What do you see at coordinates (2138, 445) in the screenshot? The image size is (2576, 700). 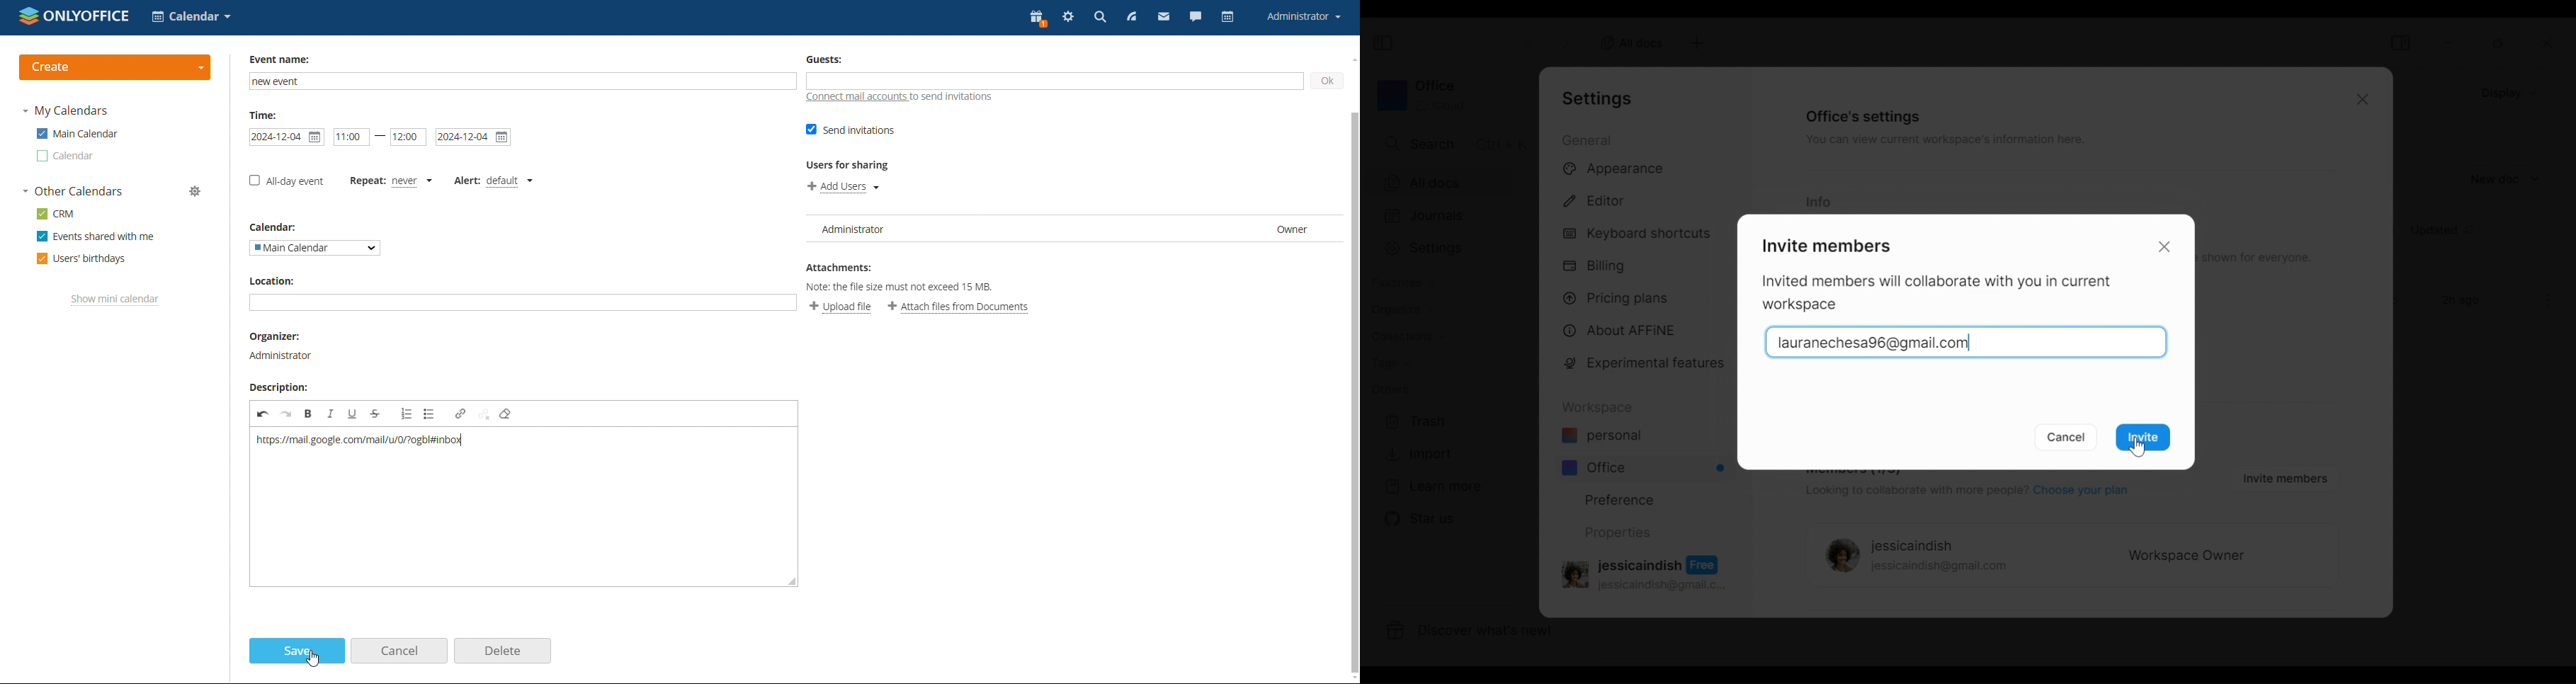 I see `Cursor` at bounding box center [2138, 445].